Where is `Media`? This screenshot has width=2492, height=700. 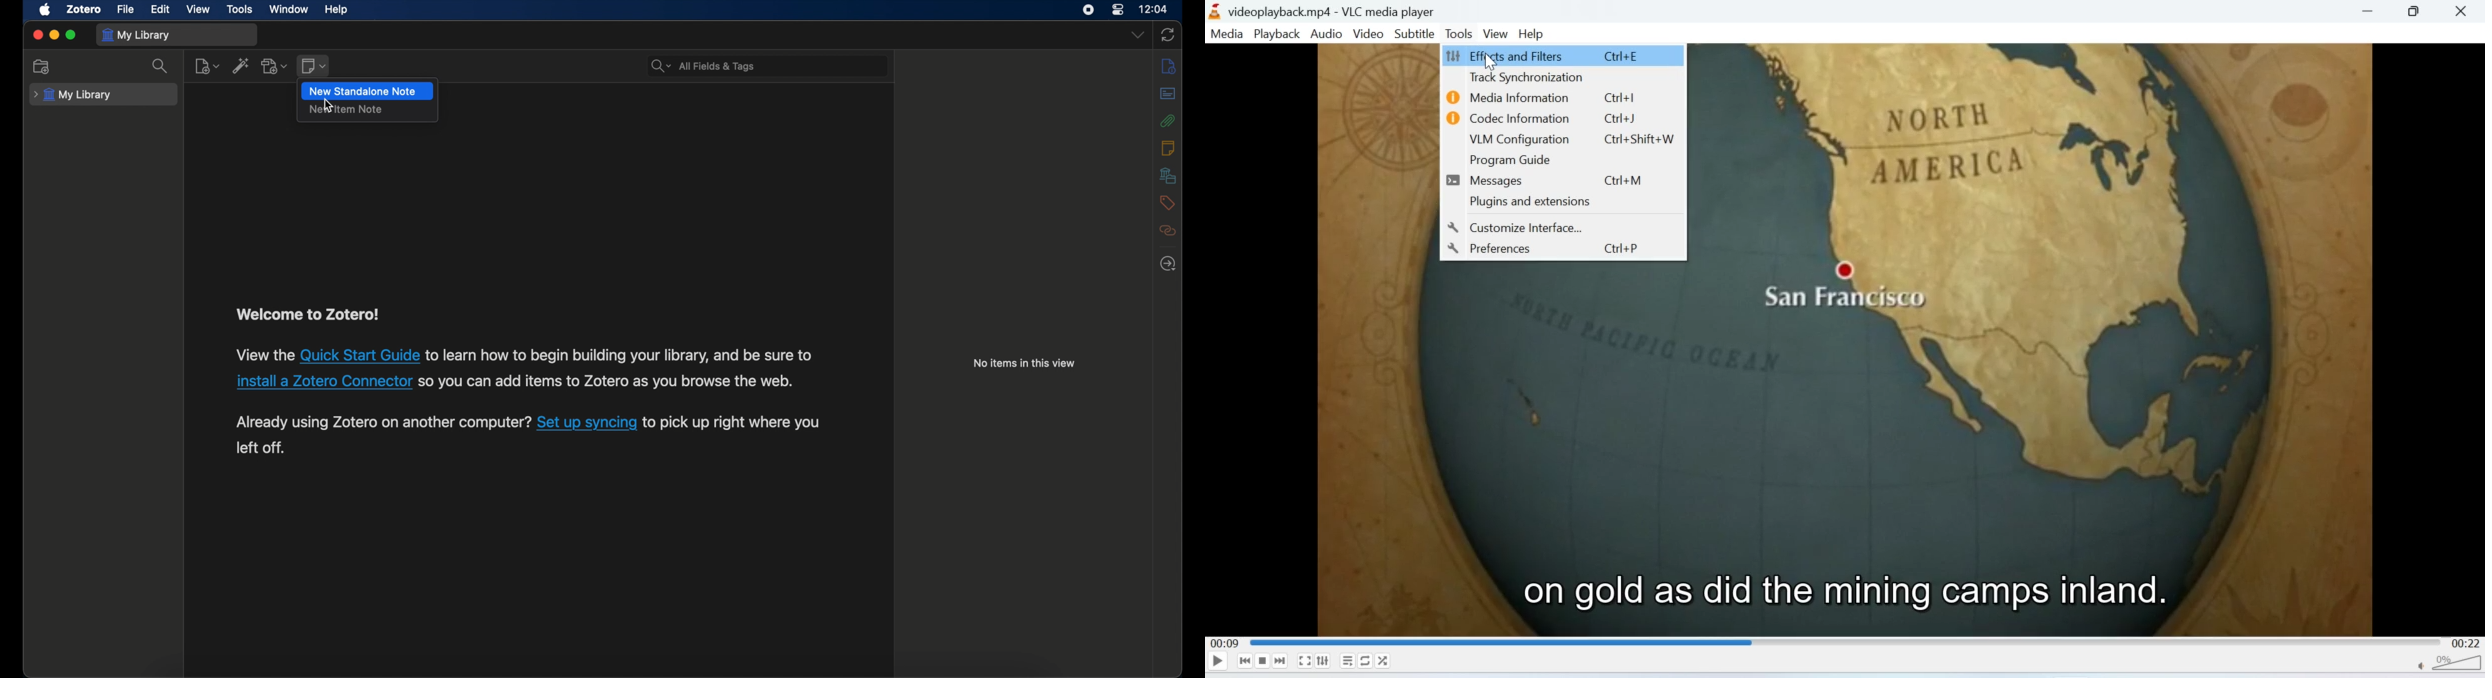
Media is located at coordinates (1225, 34).